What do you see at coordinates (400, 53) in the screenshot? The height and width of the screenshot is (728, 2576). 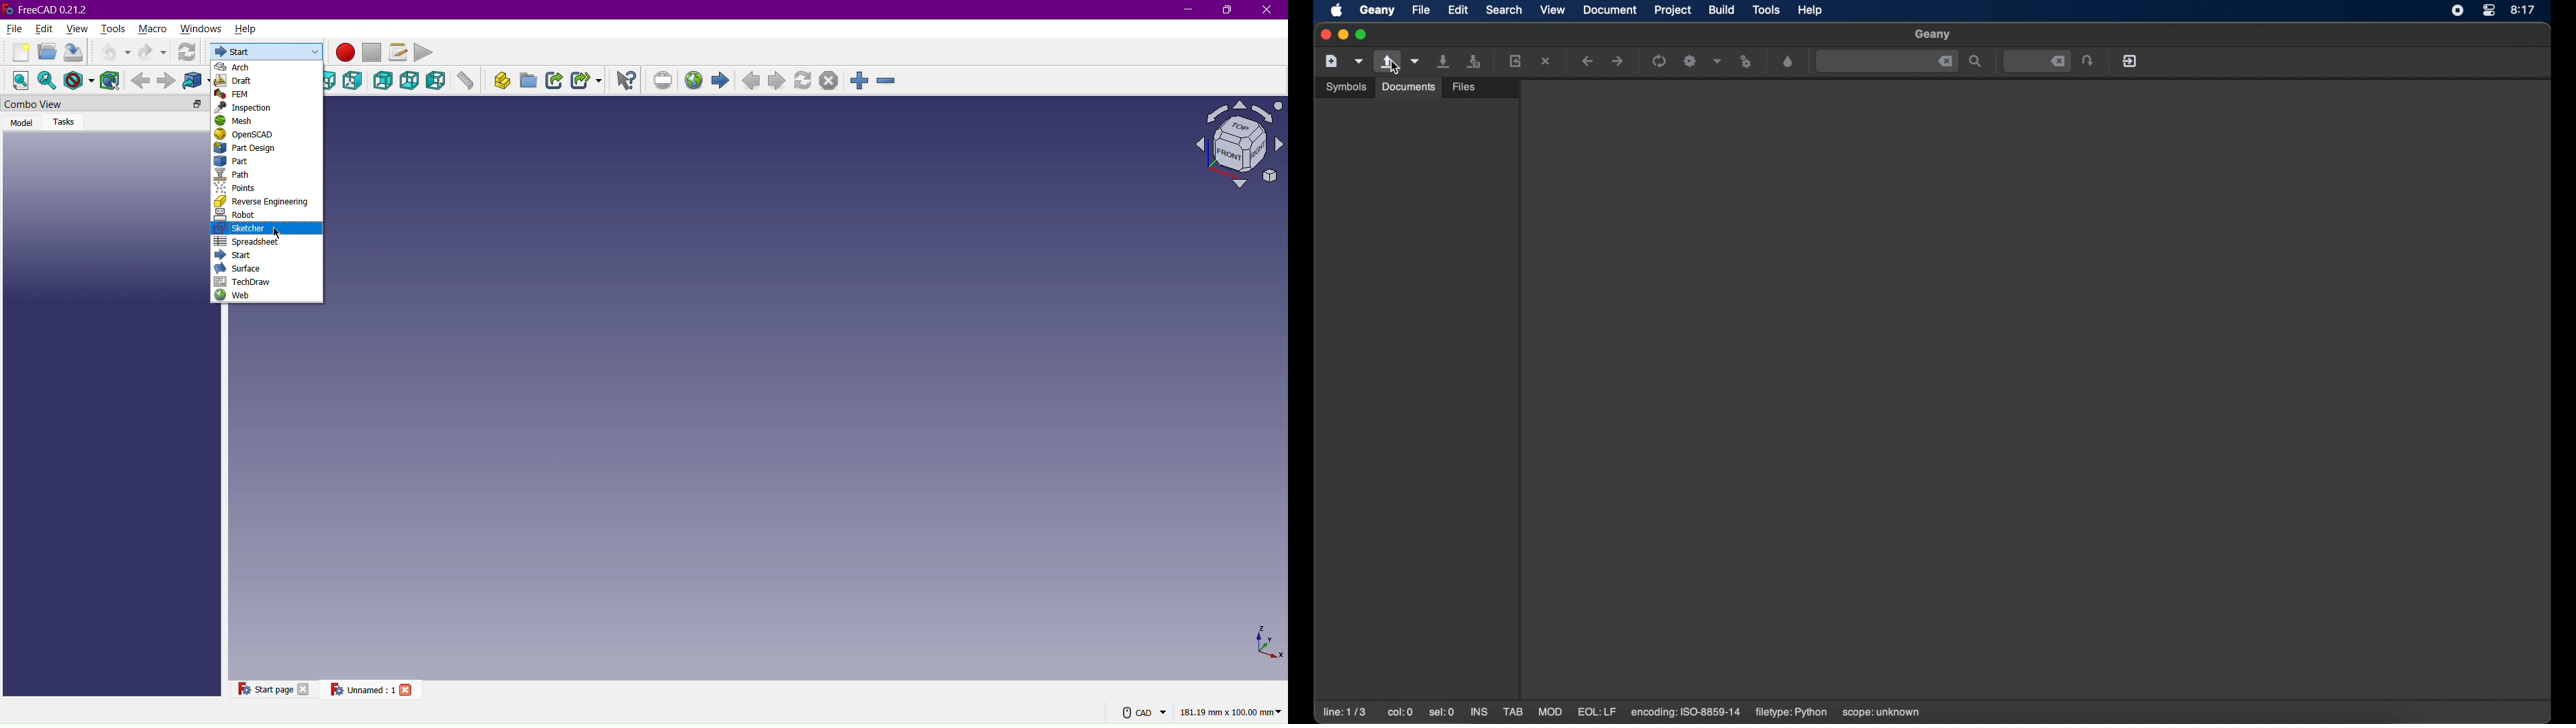 I see `Macros` at bounding box center [400, 53].